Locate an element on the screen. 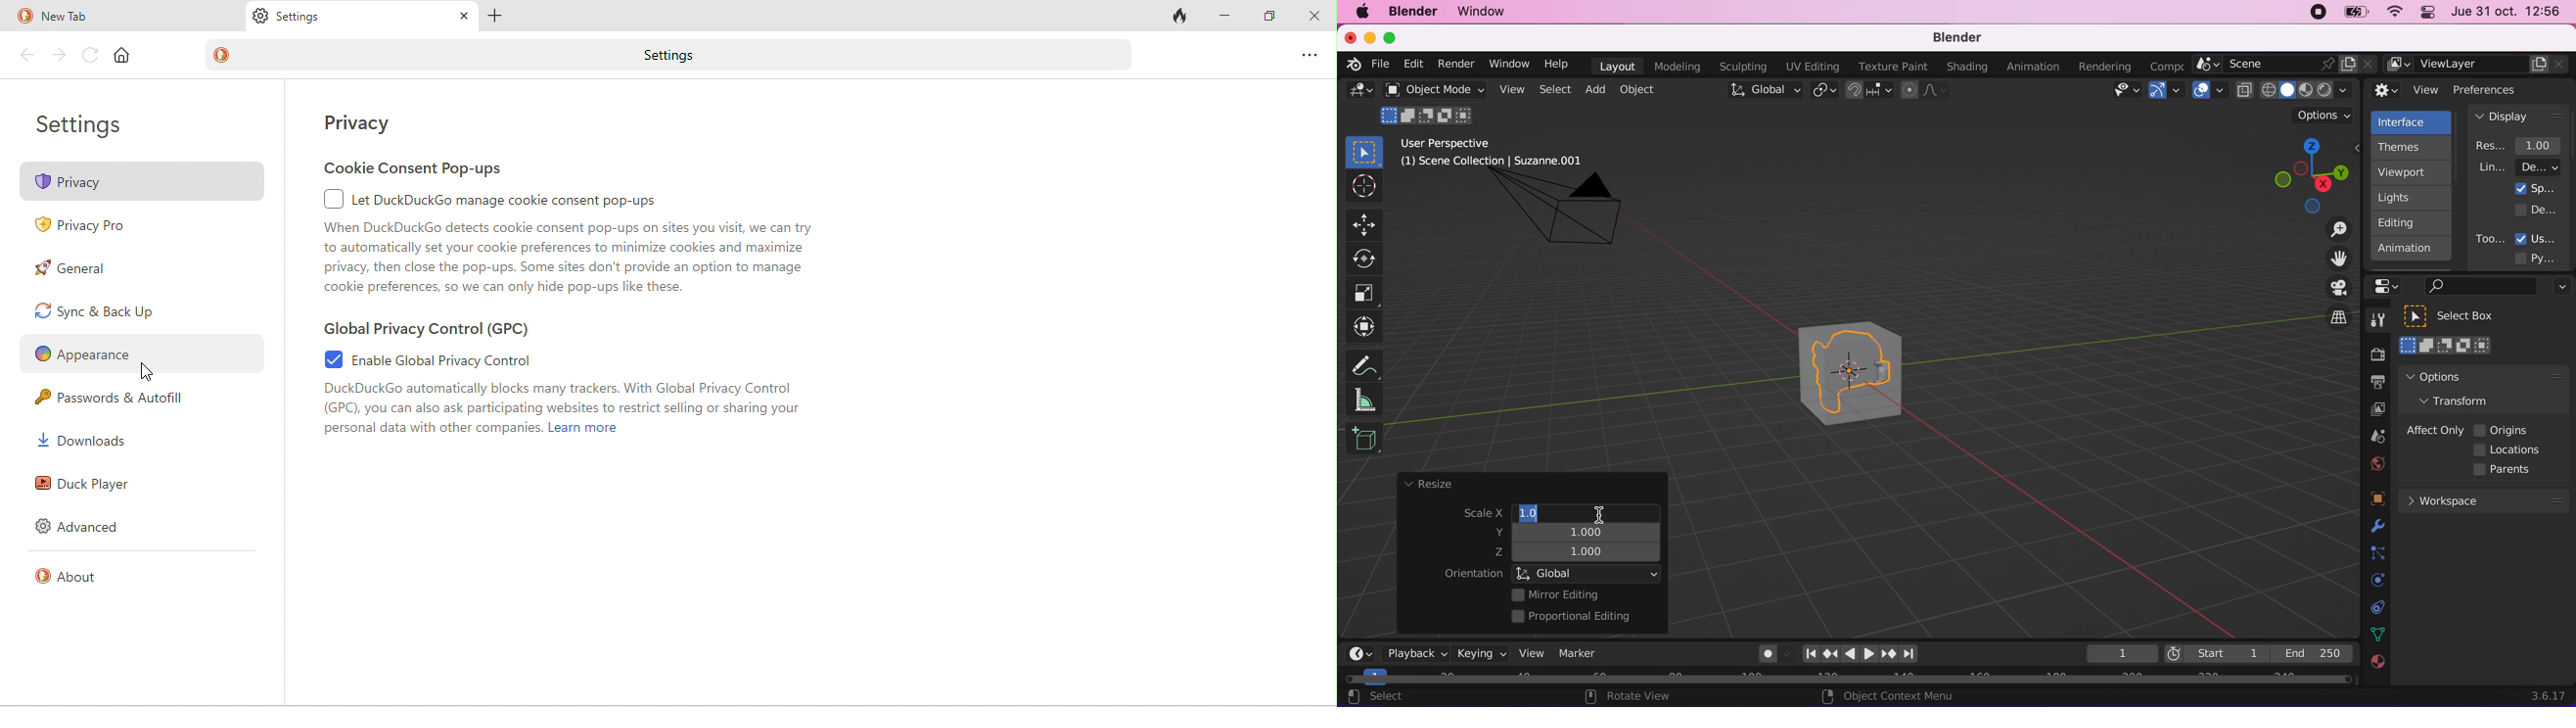  object context menu is located at coordinates (1891, 696).